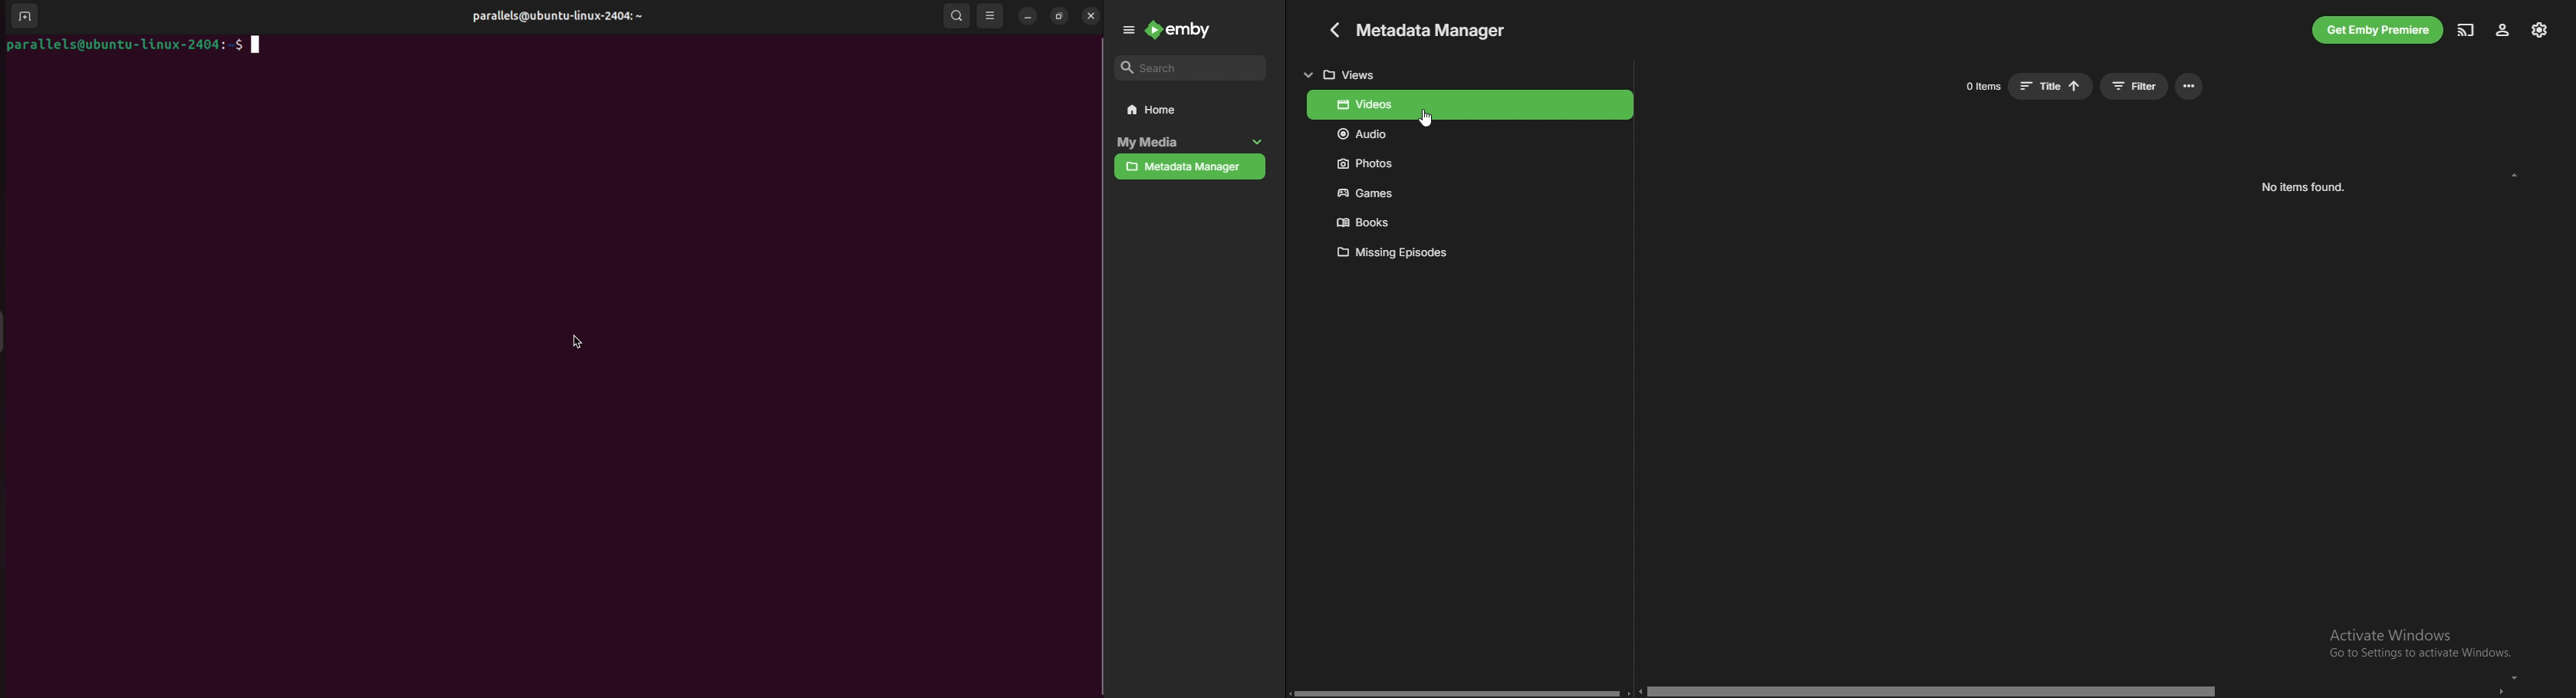  I want to click on cast, so click(2466, 30).